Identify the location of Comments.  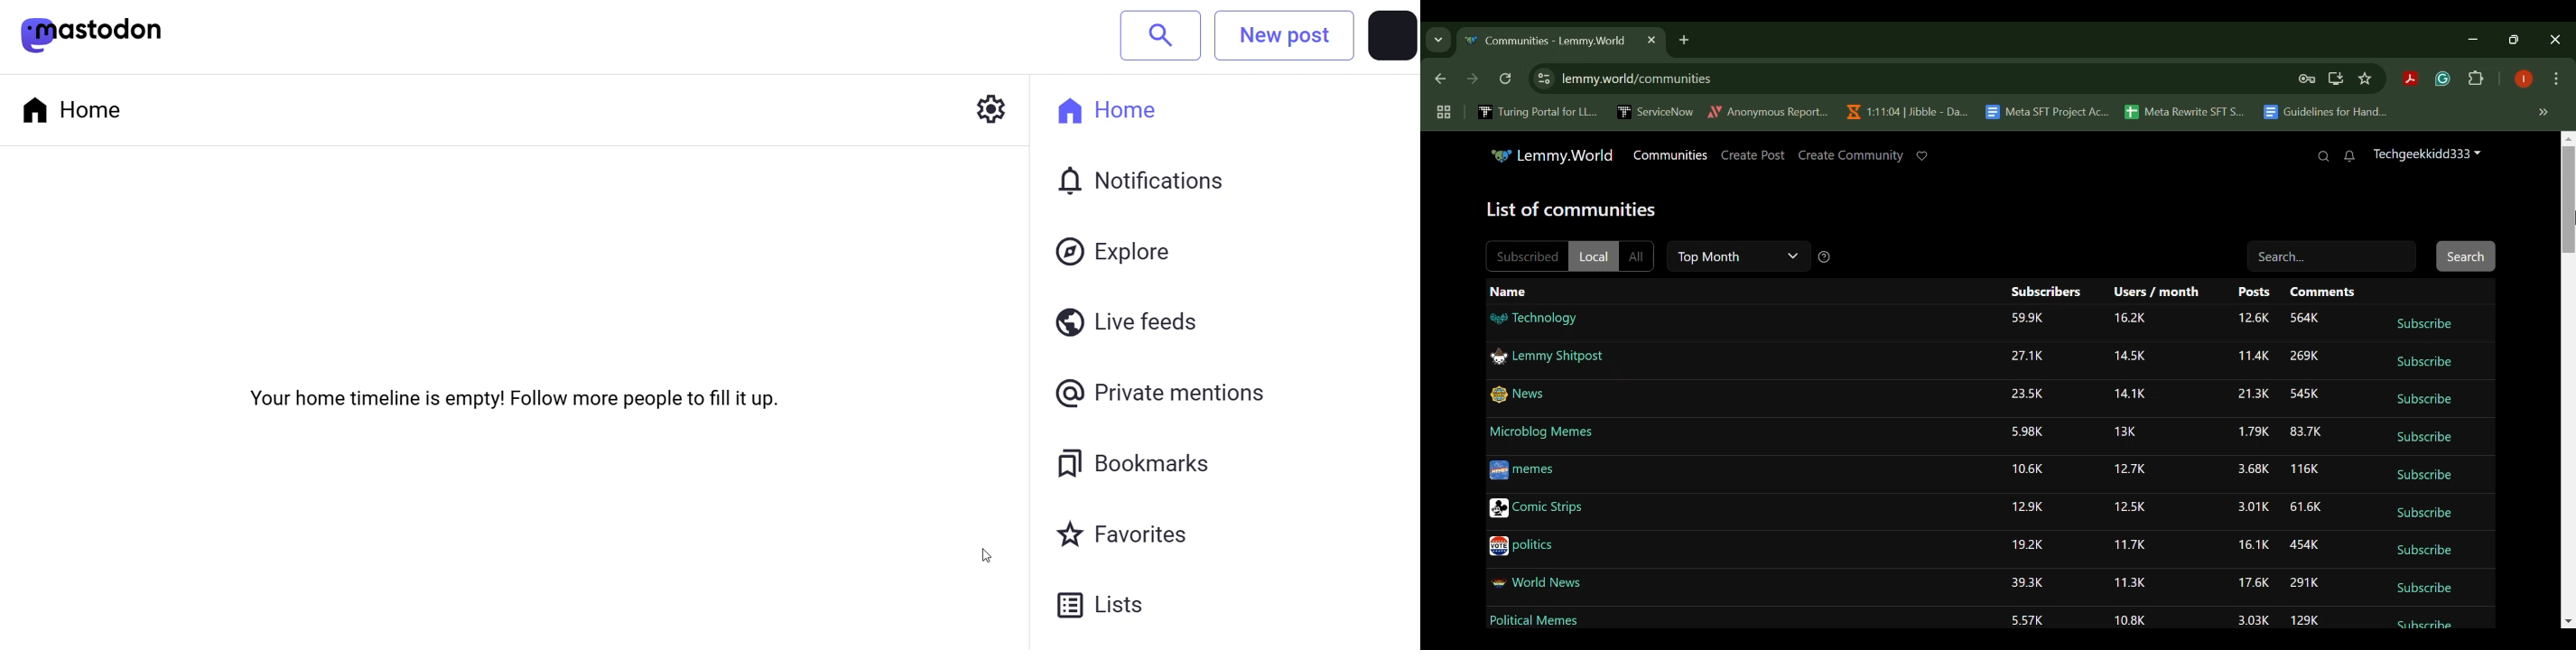
(2321, 292).